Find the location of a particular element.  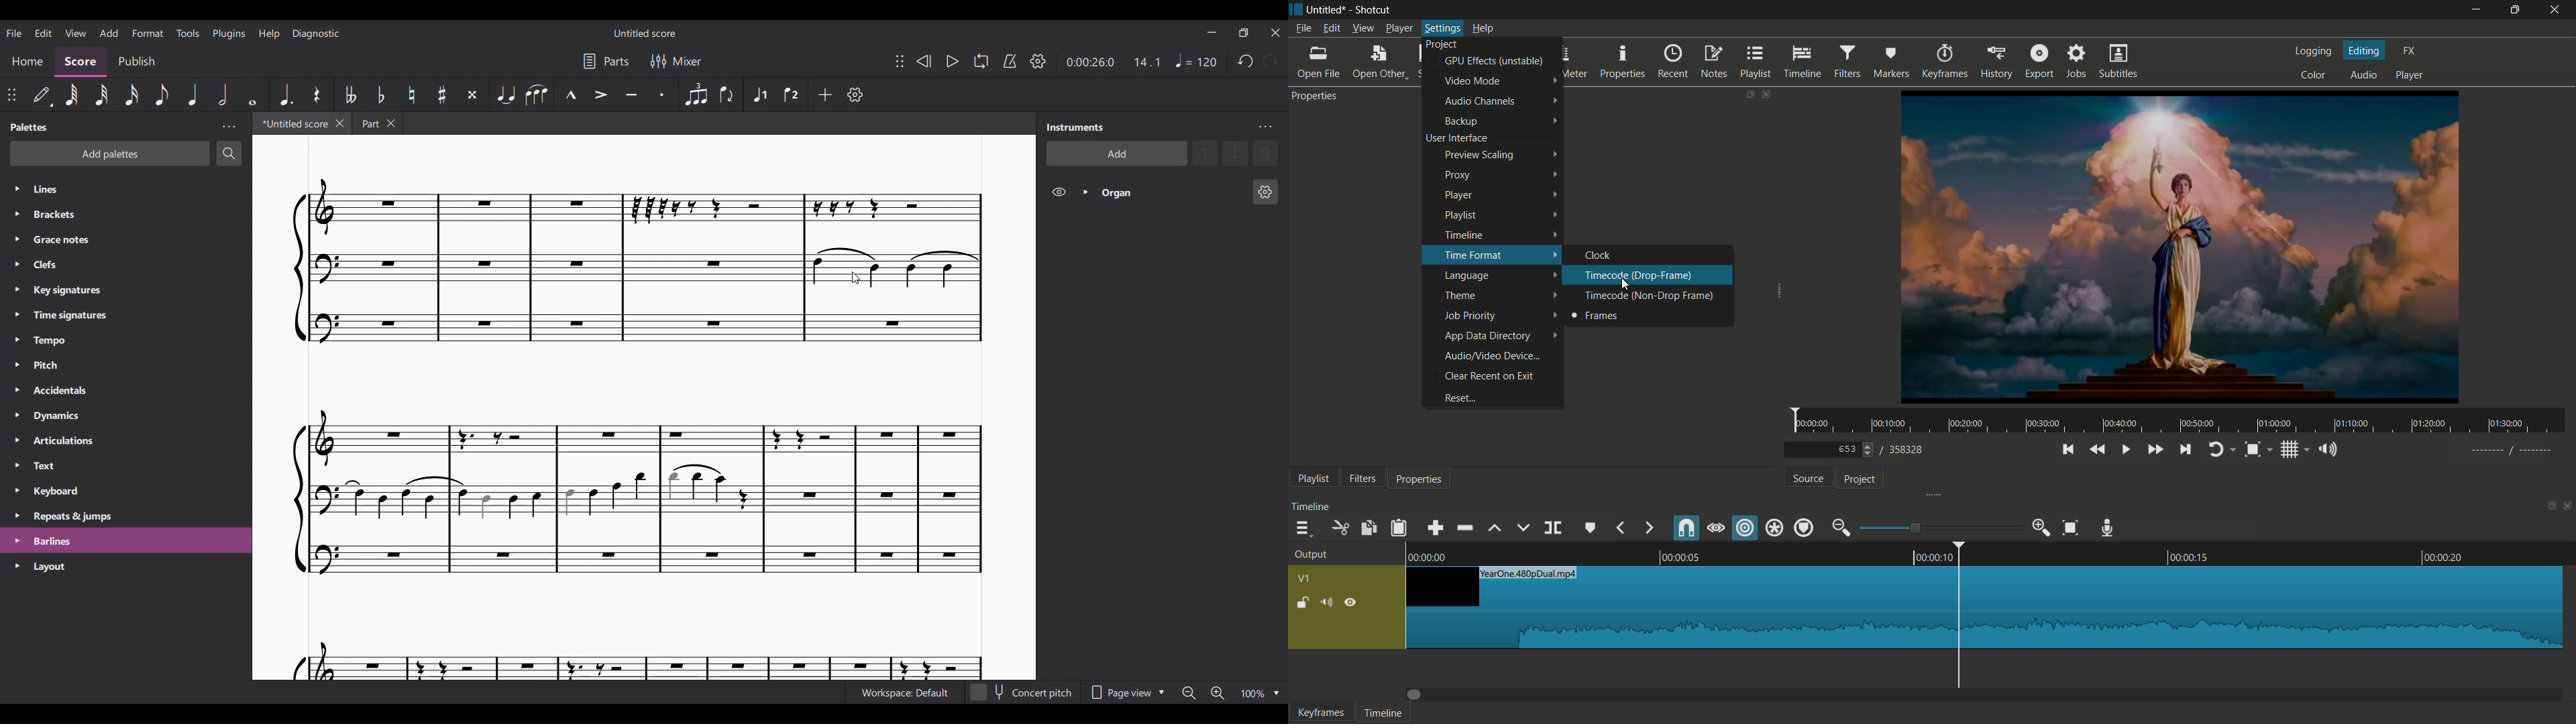

 is located at coordinates (1858, 480).